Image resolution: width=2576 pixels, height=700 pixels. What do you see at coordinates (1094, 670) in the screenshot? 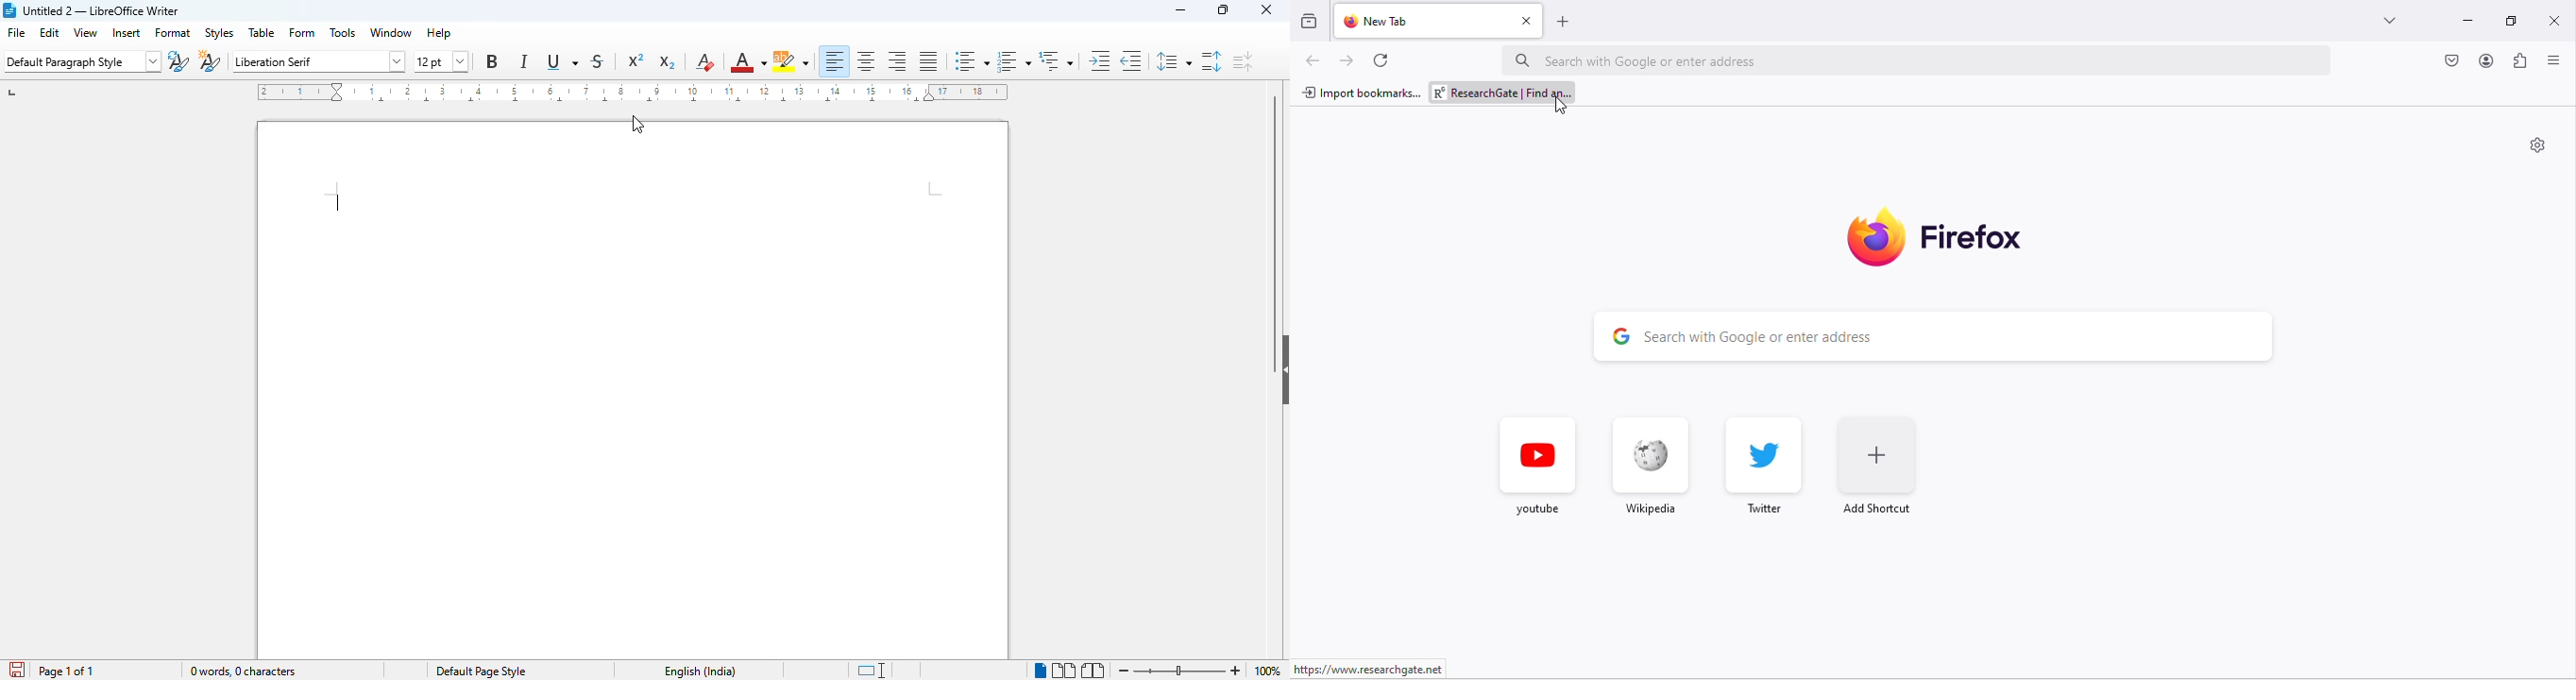
I see `book view` at bounding box center [1094, 670].